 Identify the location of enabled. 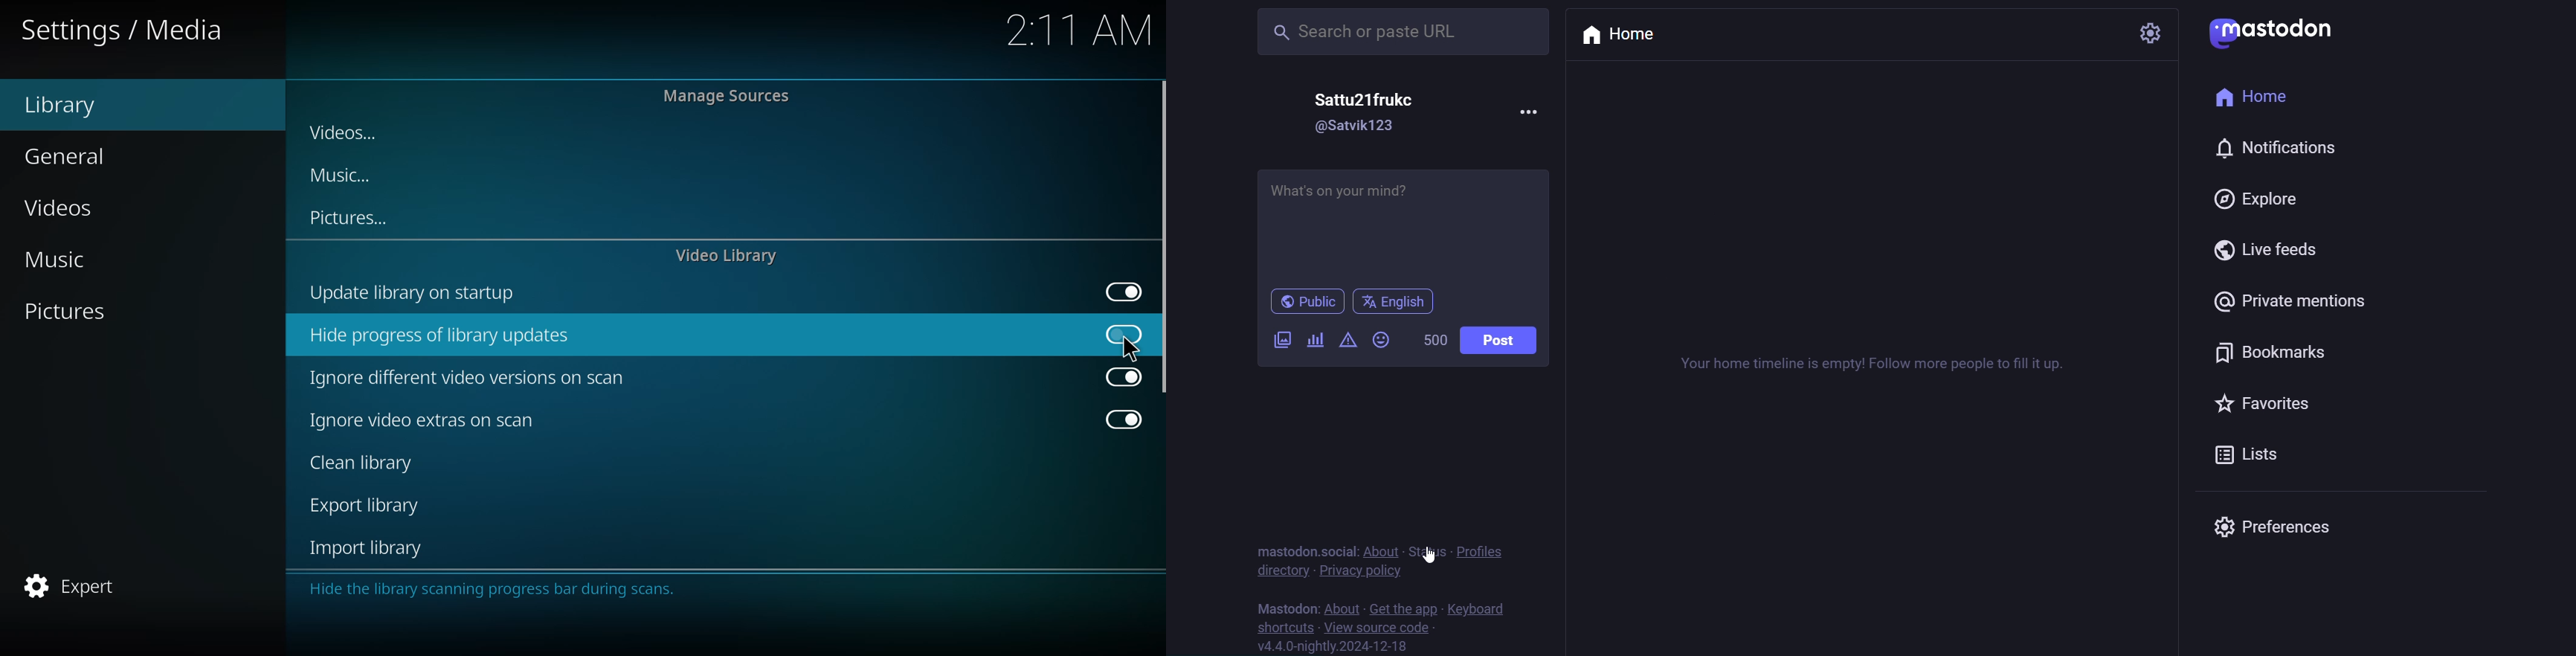
(1123, 291).